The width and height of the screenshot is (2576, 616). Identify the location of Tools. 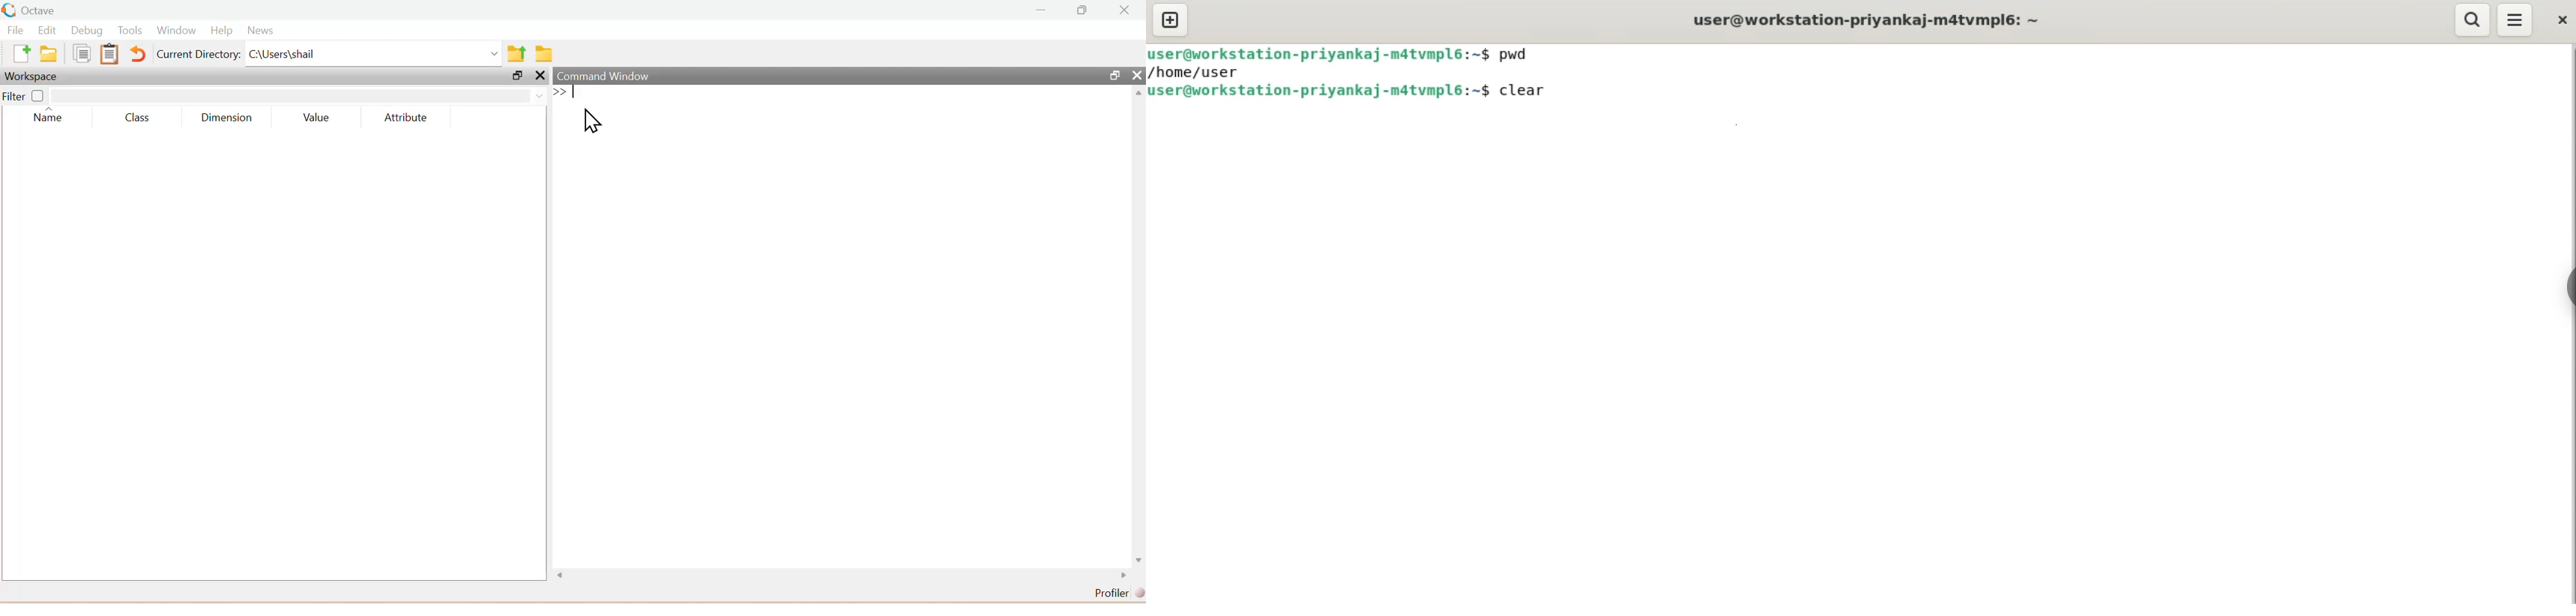
(130, 32).